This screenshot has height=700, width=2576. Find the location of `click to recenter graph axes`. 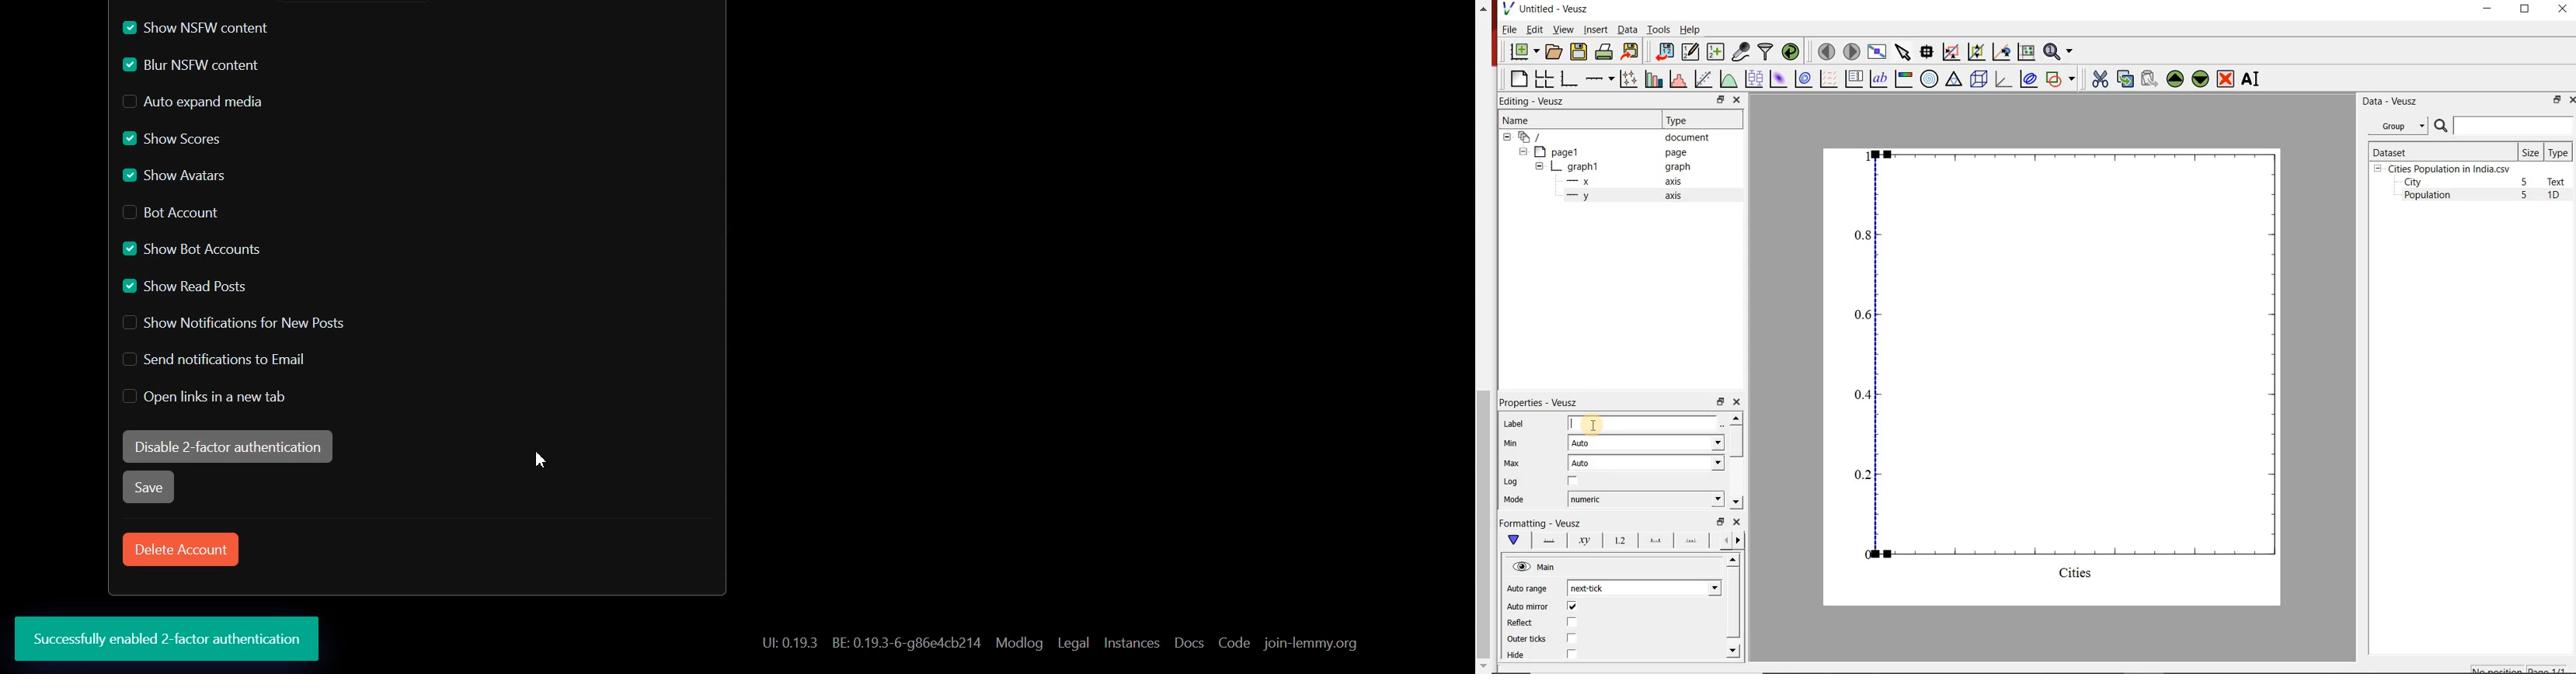

click to recenter graph axes is located at coordinates (2000, 52).